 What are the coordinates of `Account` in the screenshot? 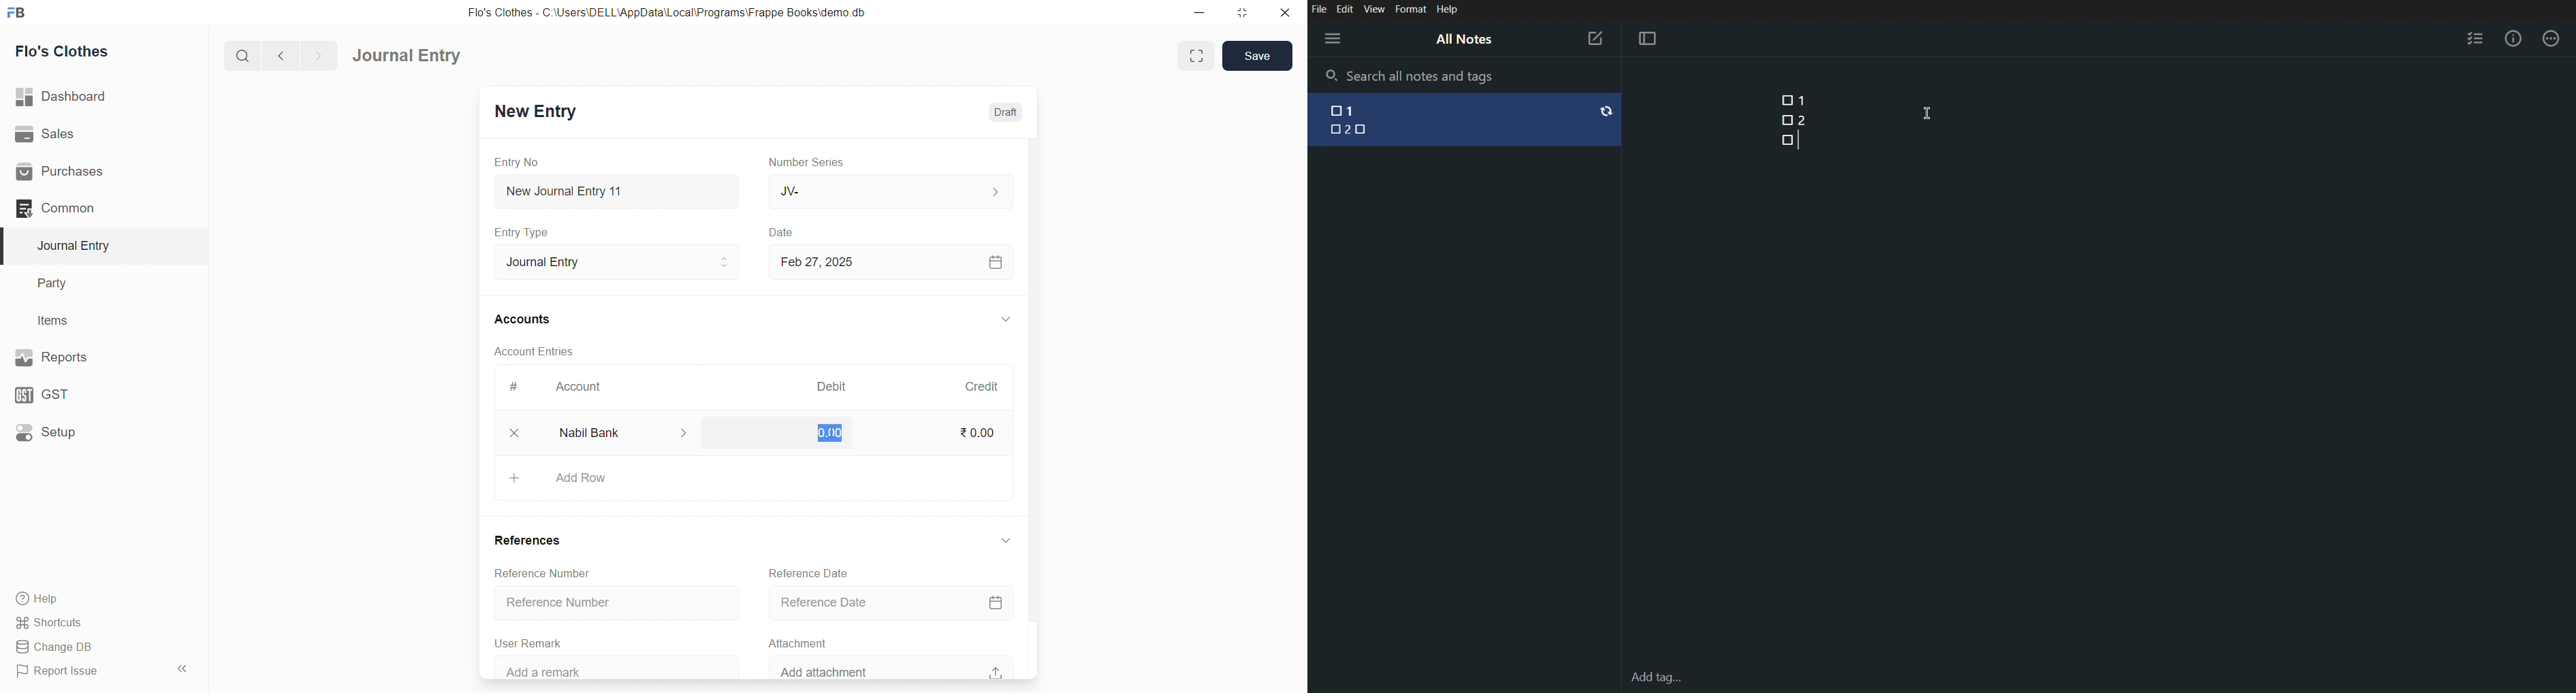 It's located at (584, 385).